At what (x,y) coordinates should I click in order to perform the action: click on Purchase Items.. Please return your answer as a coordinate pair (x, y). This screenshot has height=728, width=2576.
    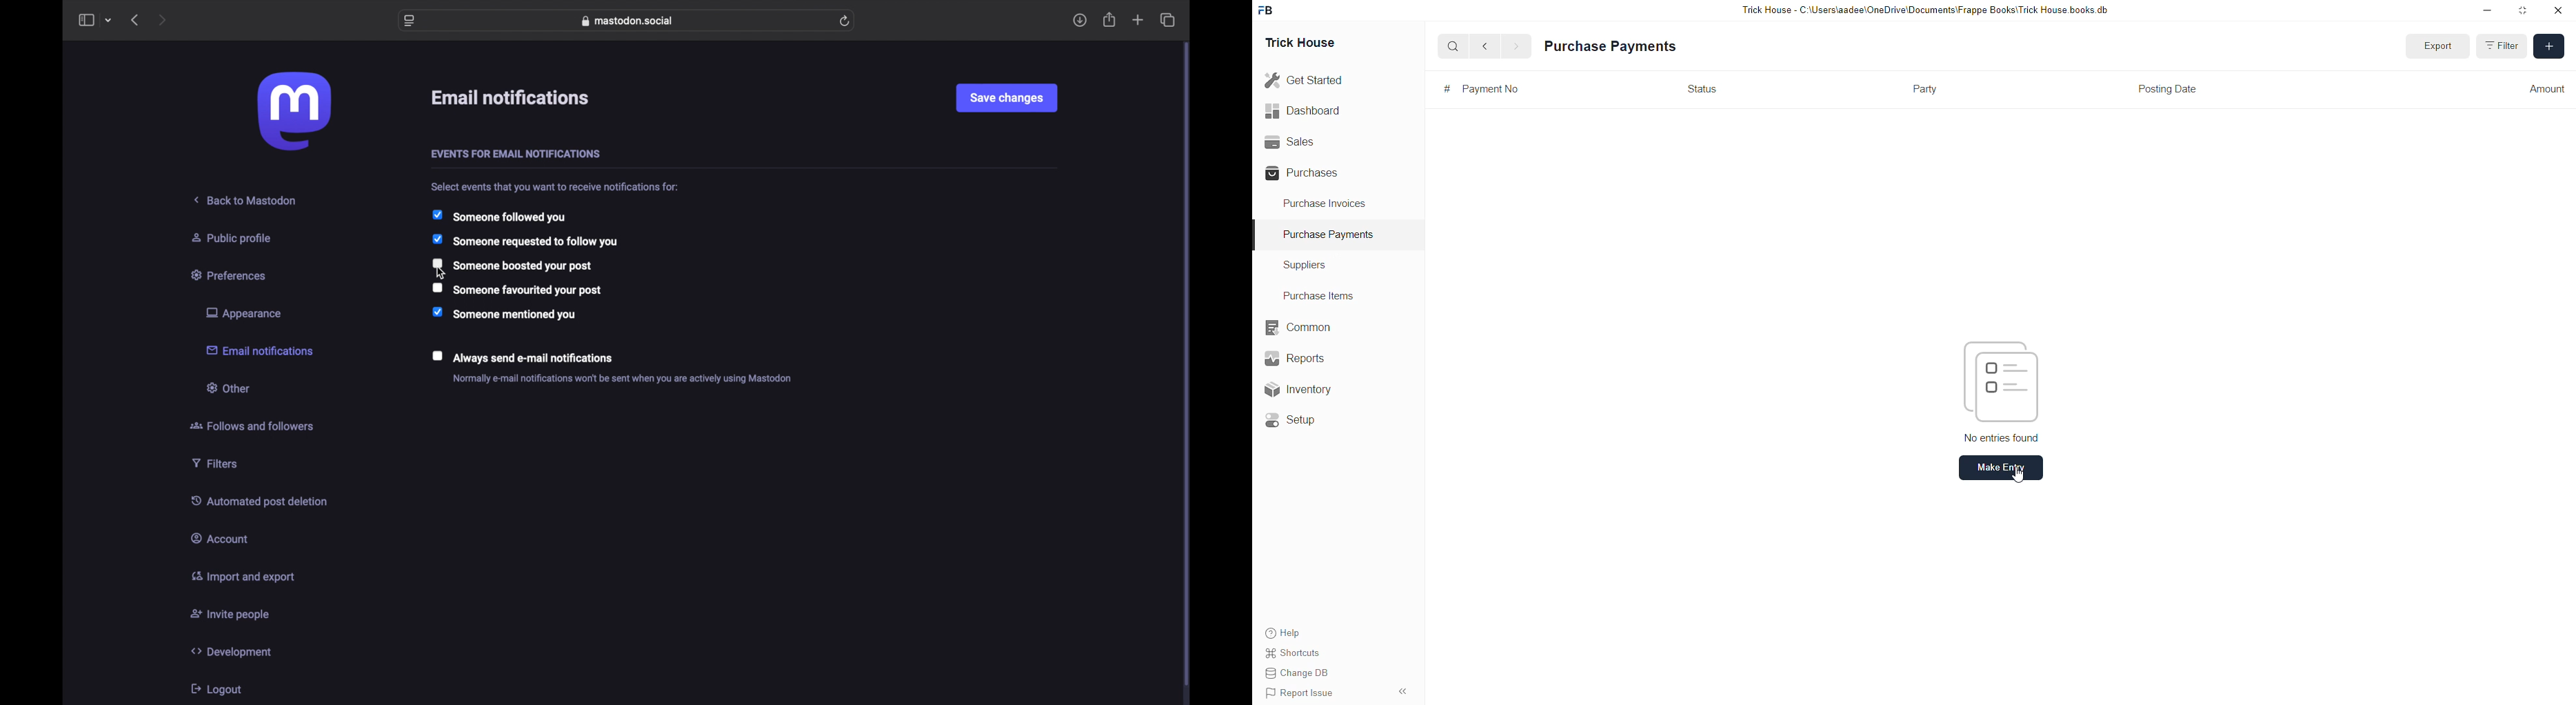
    Looking at the image, I should click on (1316, 294).